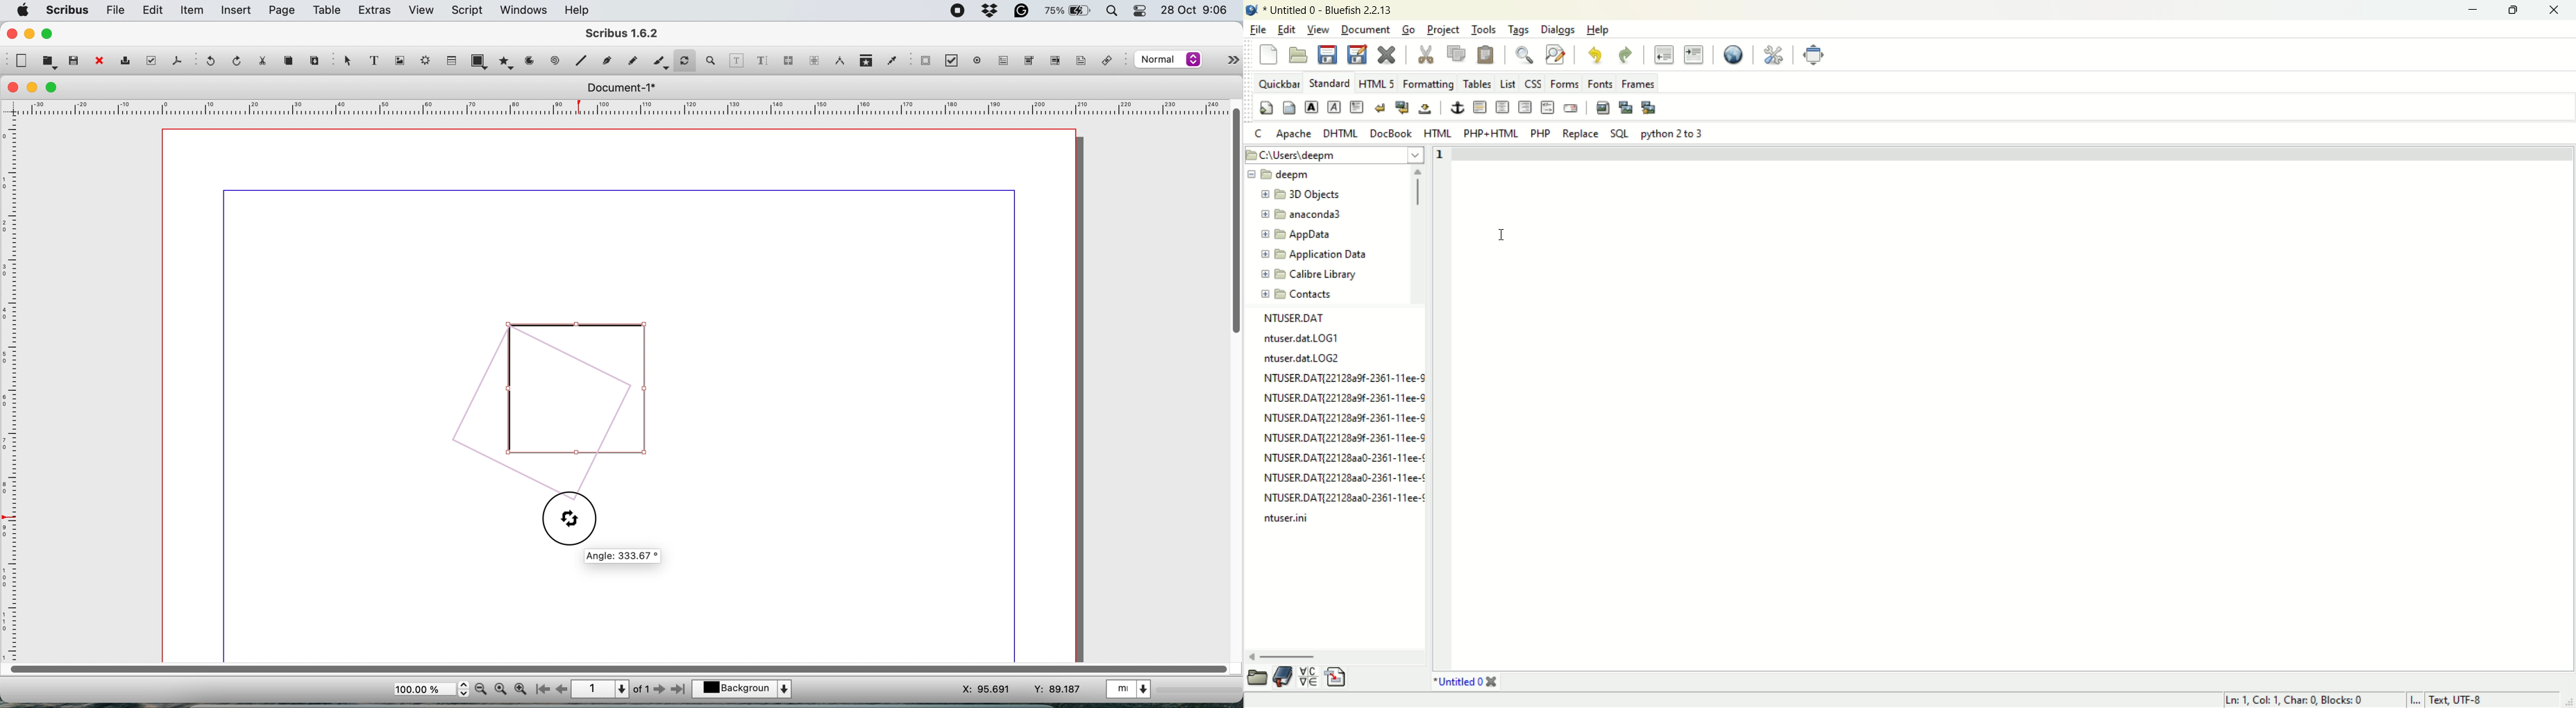 Image resolution: width=2576 pixels, height=728 pixels. Describe the element at coordinates (481, 690) in the screenshot. I see `zoom out` at that location.